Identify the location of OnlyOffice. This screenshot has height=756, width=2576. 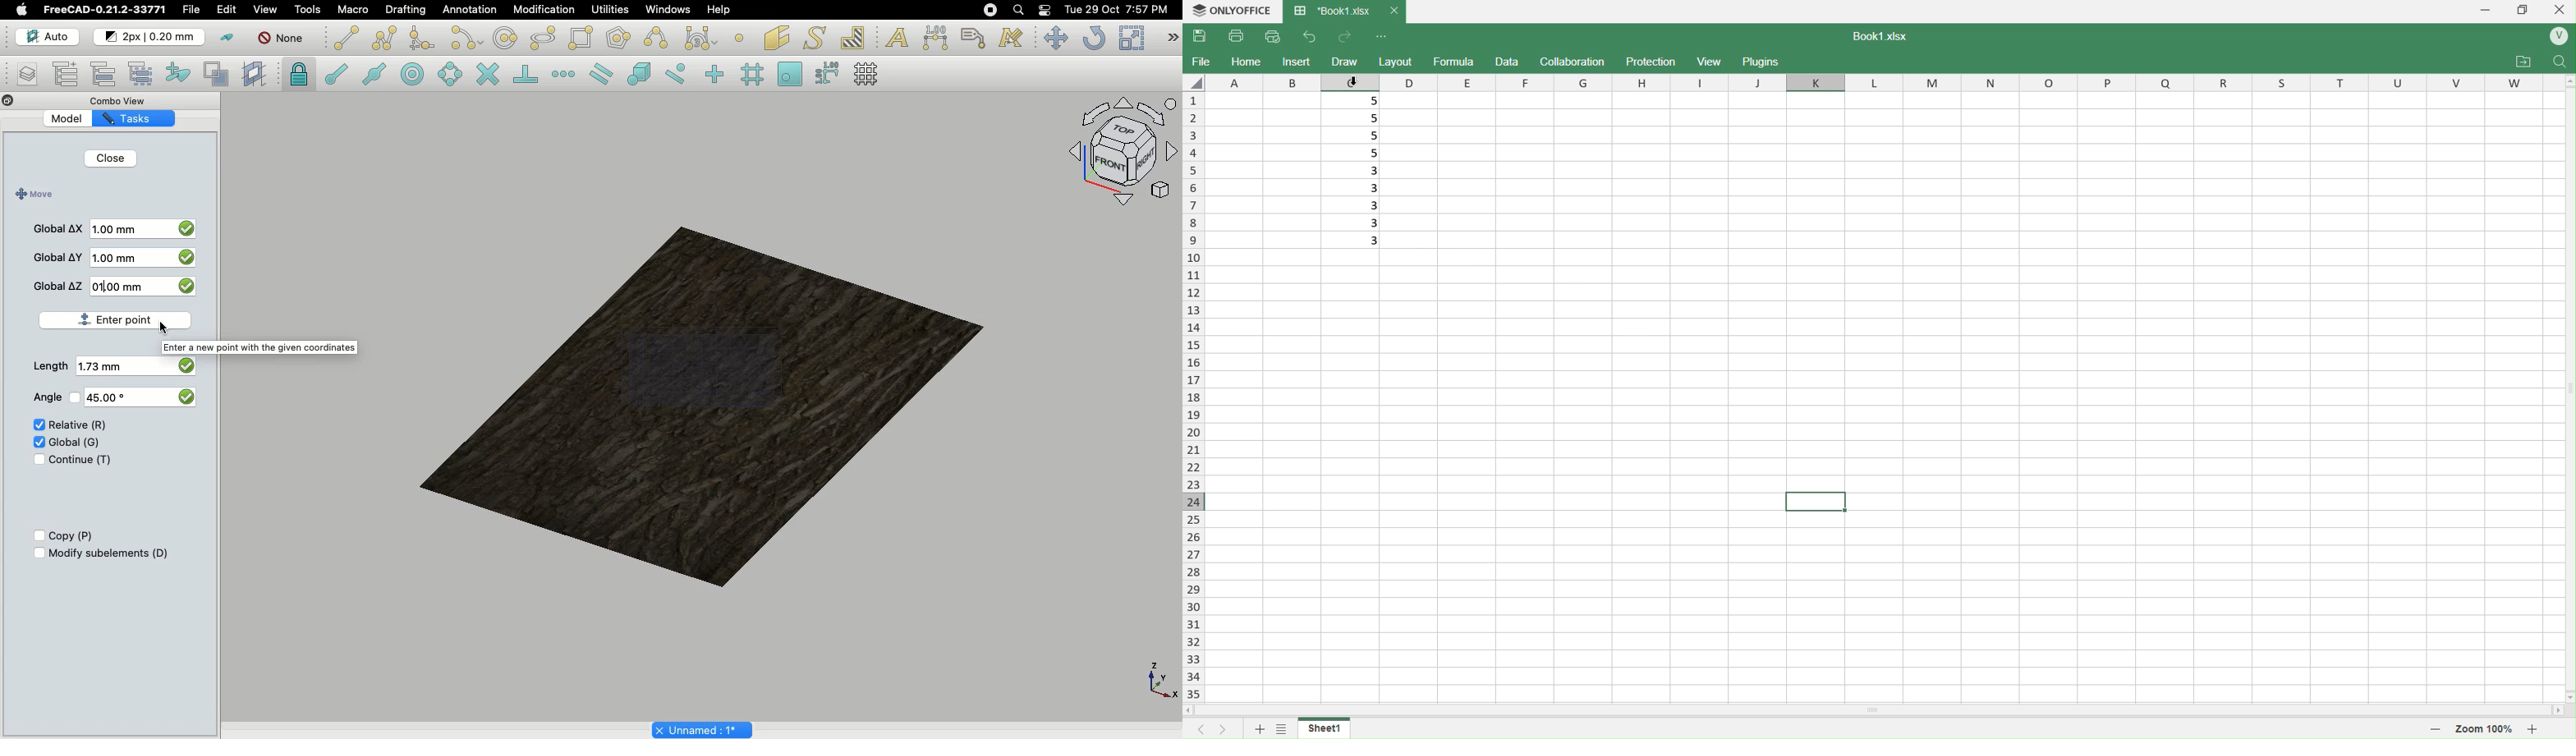
(1230, 11).